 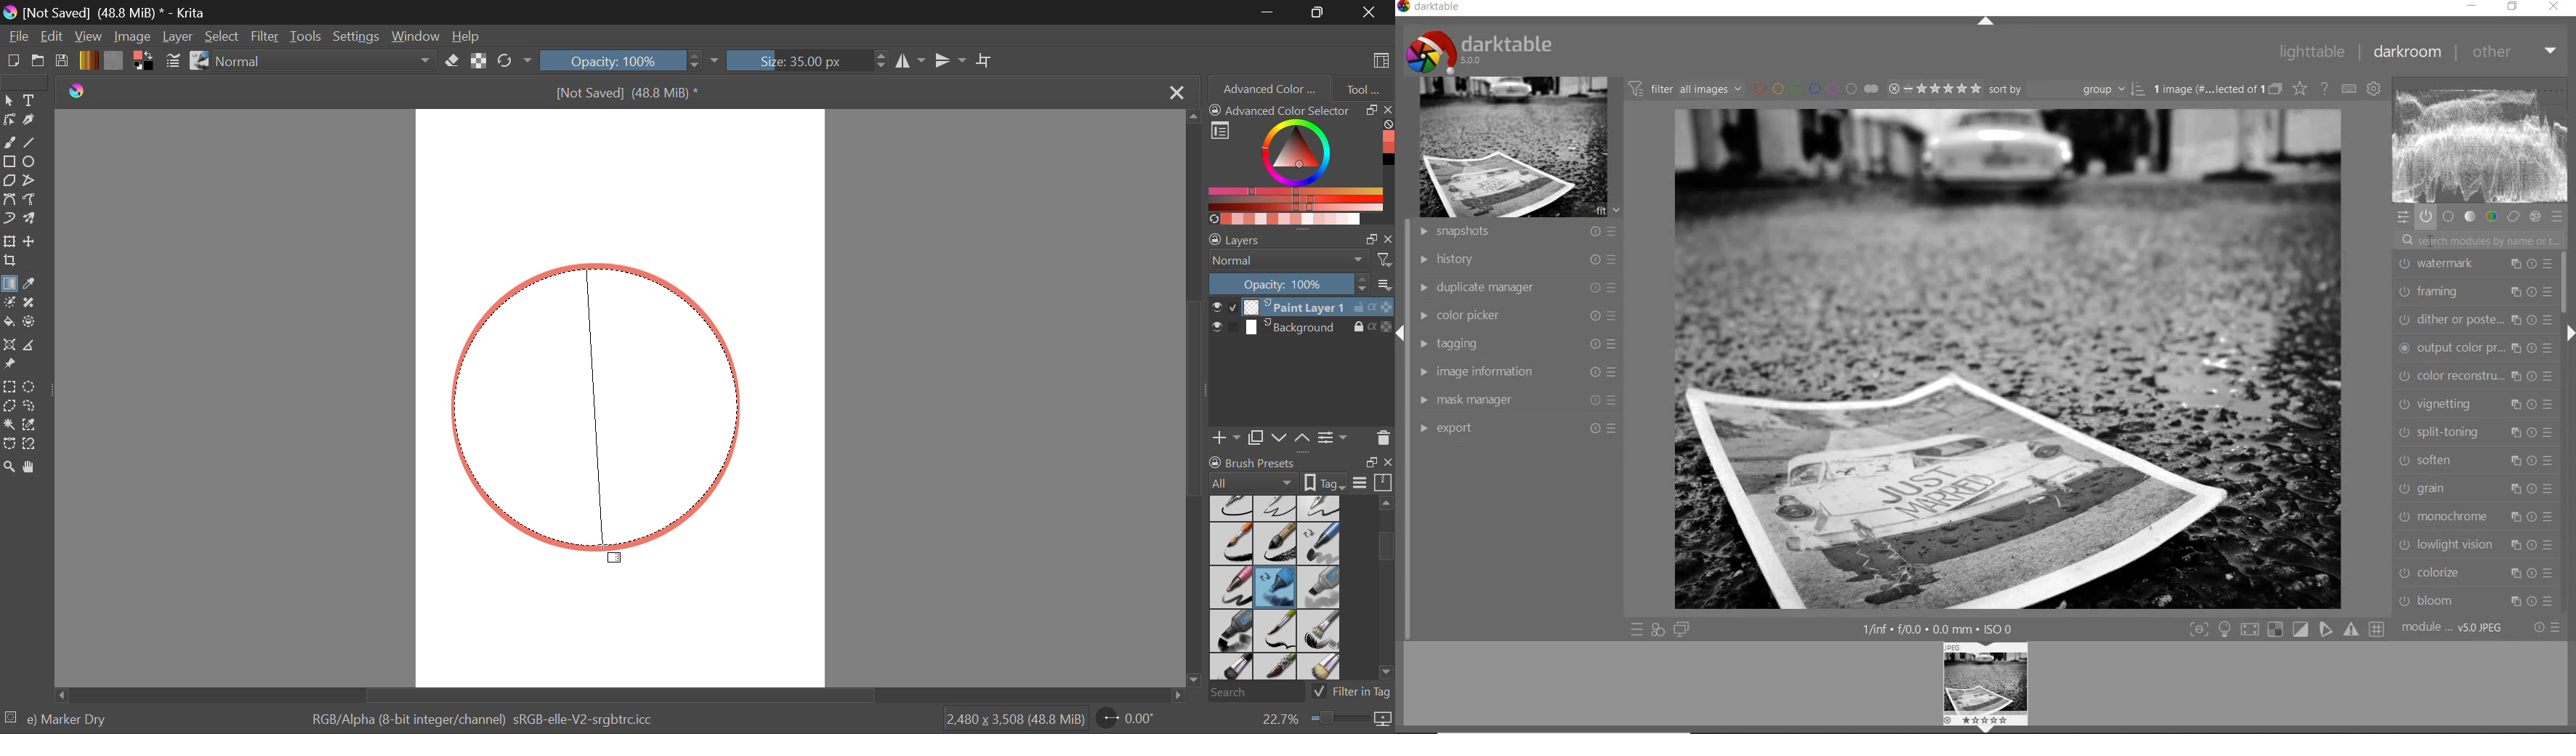 What do you see at coordinates (32, 304) in the screenshot?
I see `Smart Patch Tool` at bounding box center [32, 304].